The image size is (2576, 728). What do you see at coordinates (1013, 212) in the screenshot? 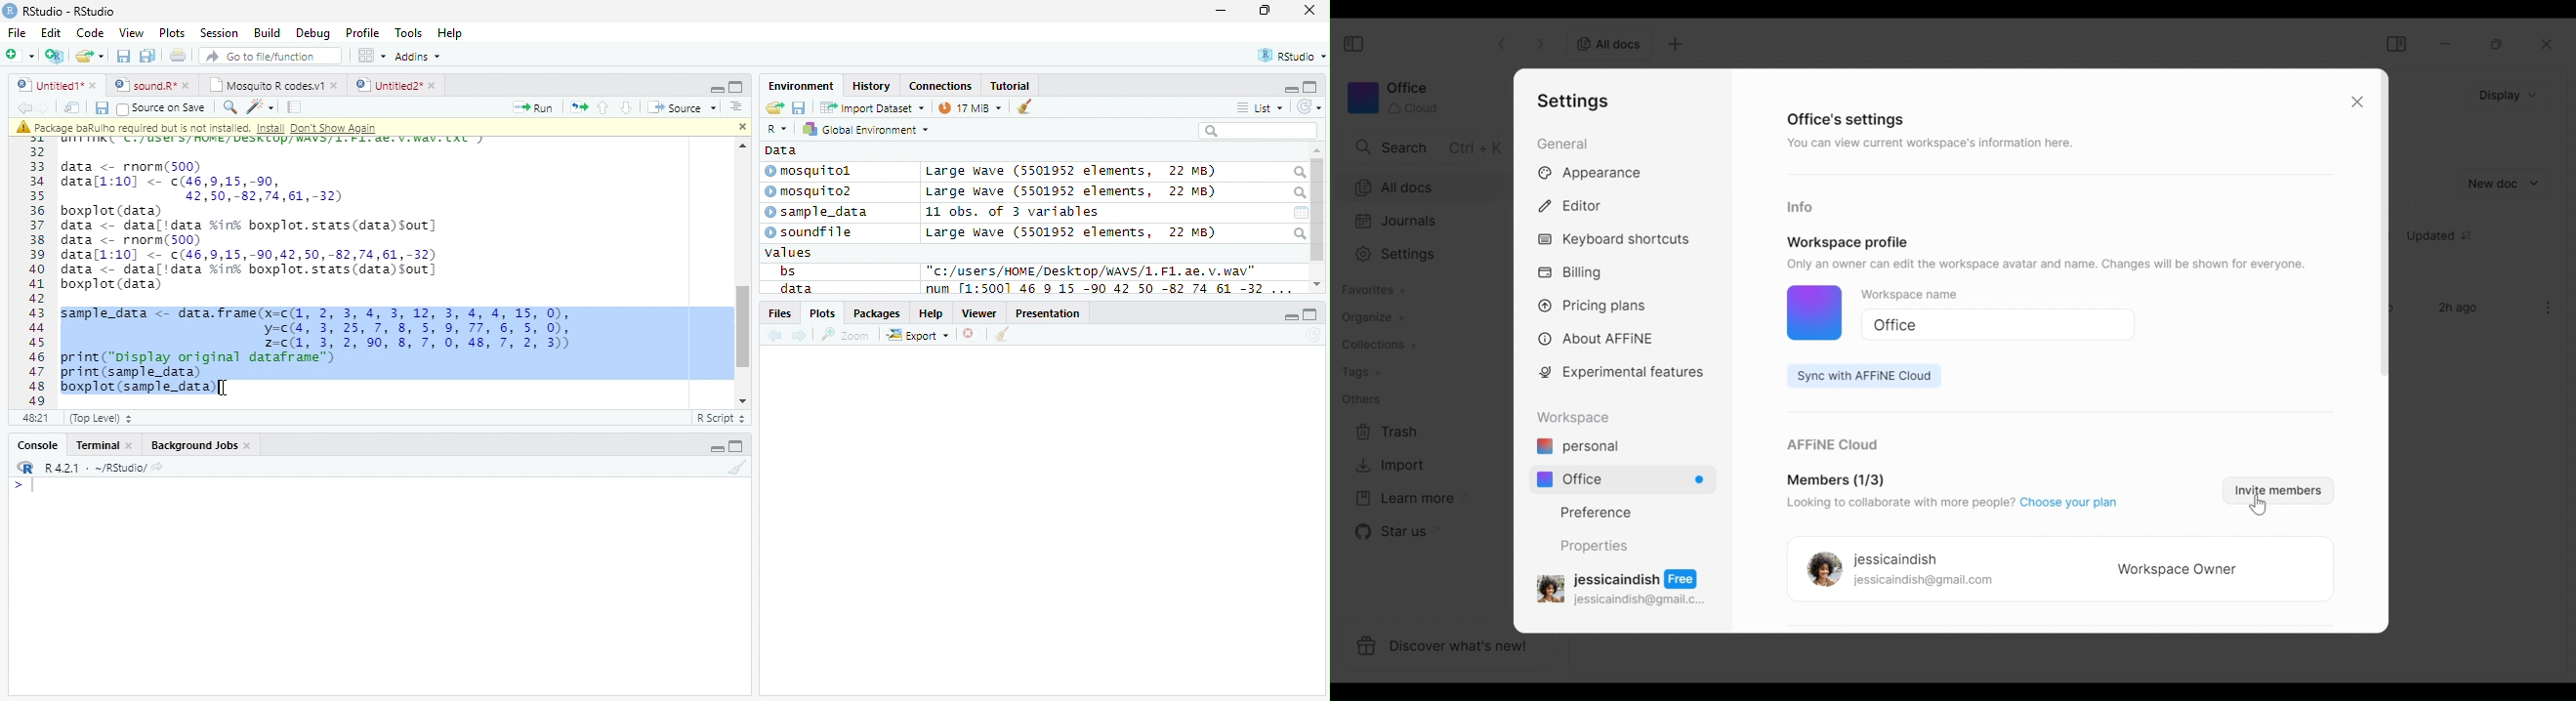
I see `11 obs. of 3 variables` at bounding box center [1013, 212].